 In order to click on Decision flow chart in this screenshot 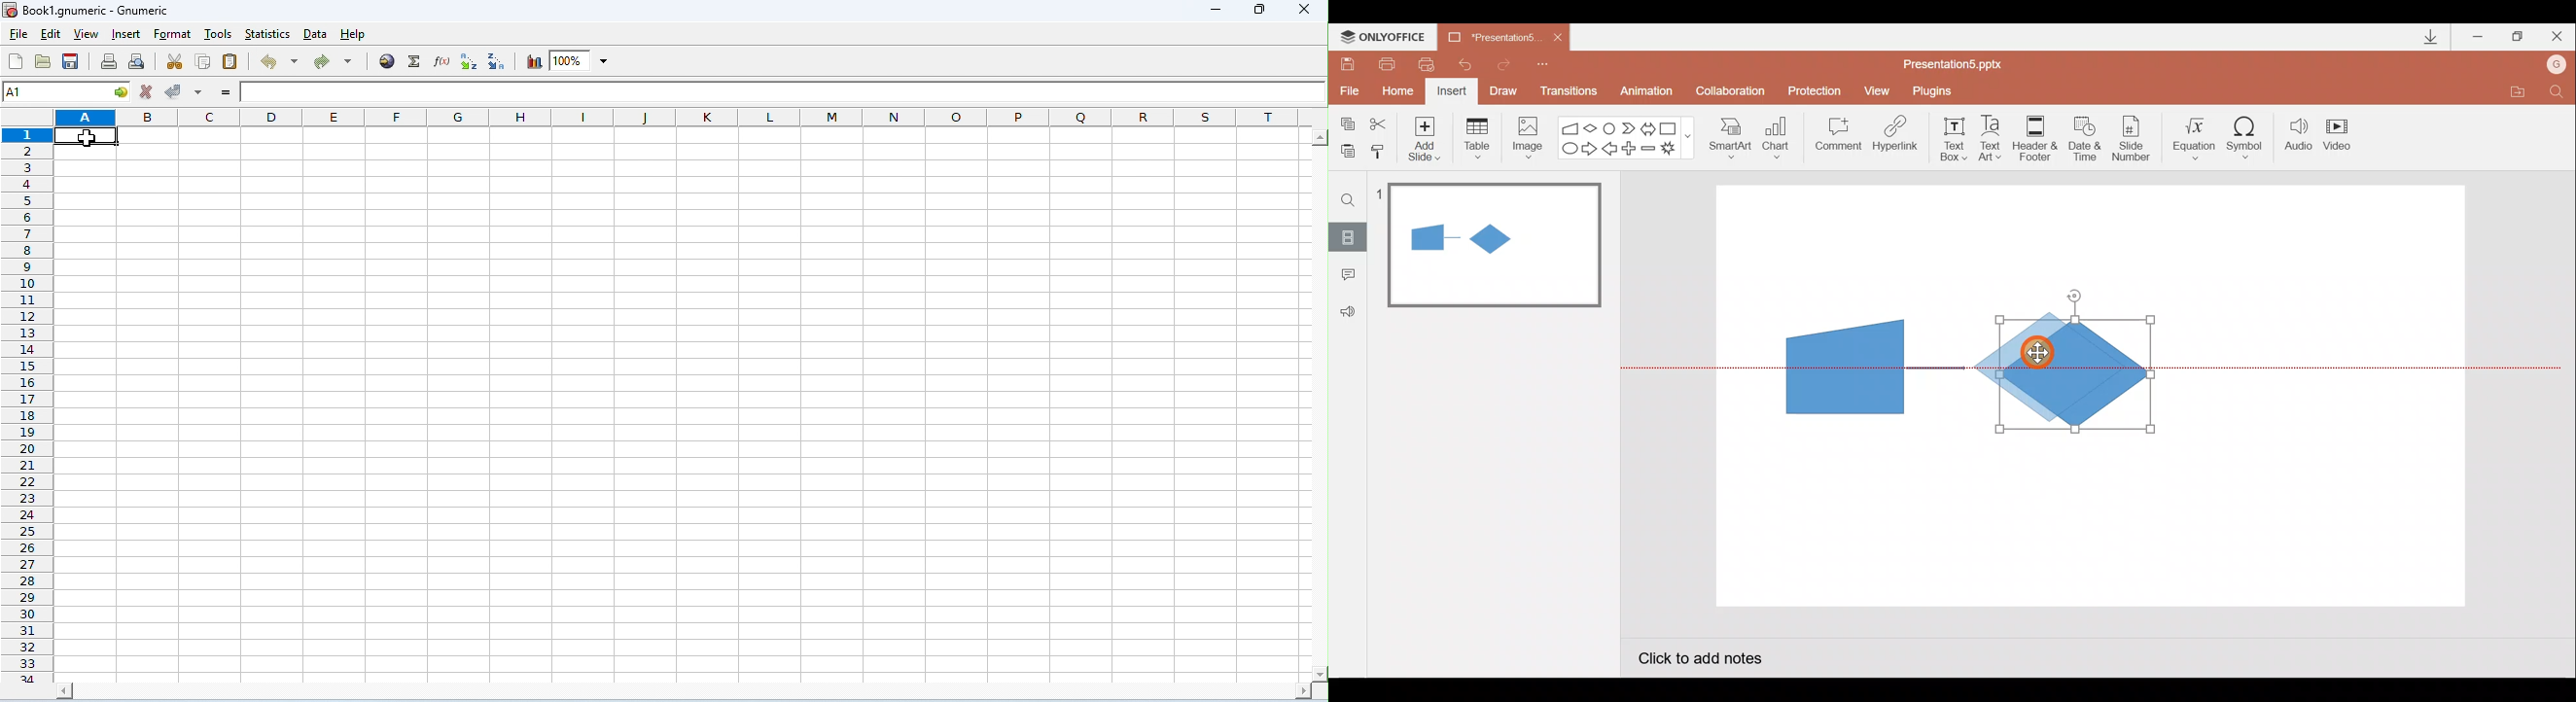, I will do `click(2074, 376)`.